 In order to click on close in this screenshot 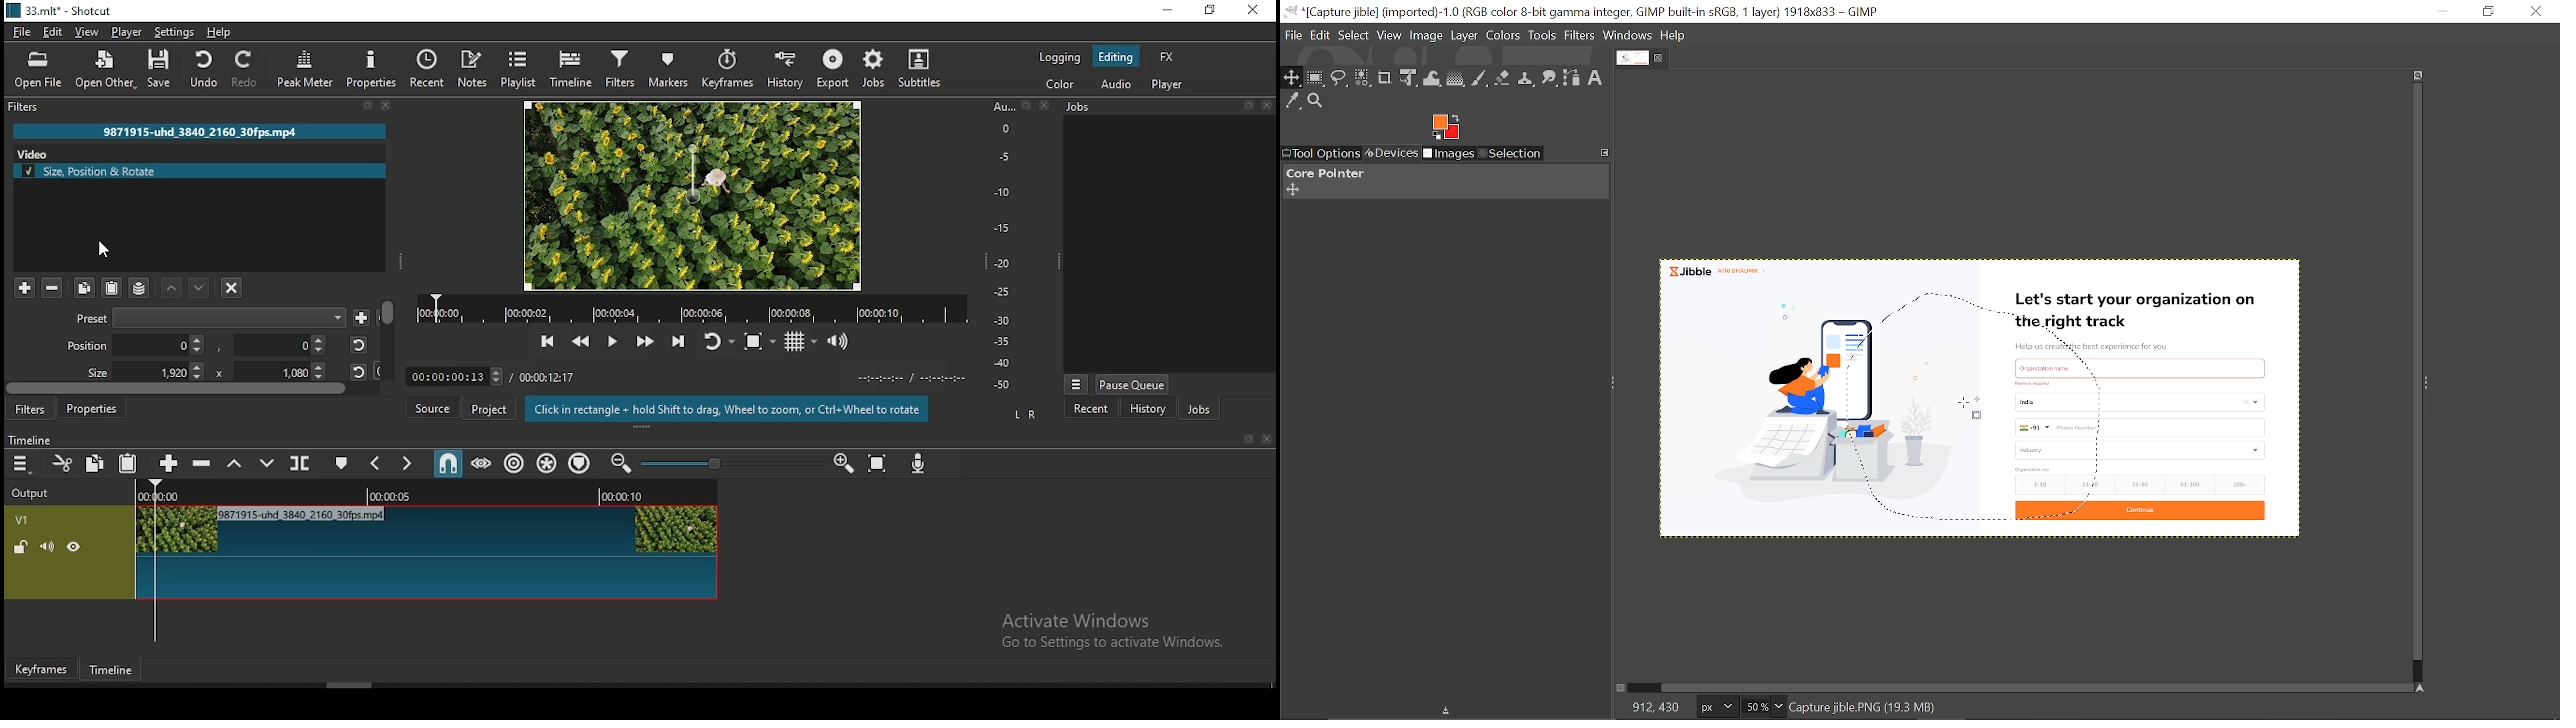, I will do `click(387, 105)`.